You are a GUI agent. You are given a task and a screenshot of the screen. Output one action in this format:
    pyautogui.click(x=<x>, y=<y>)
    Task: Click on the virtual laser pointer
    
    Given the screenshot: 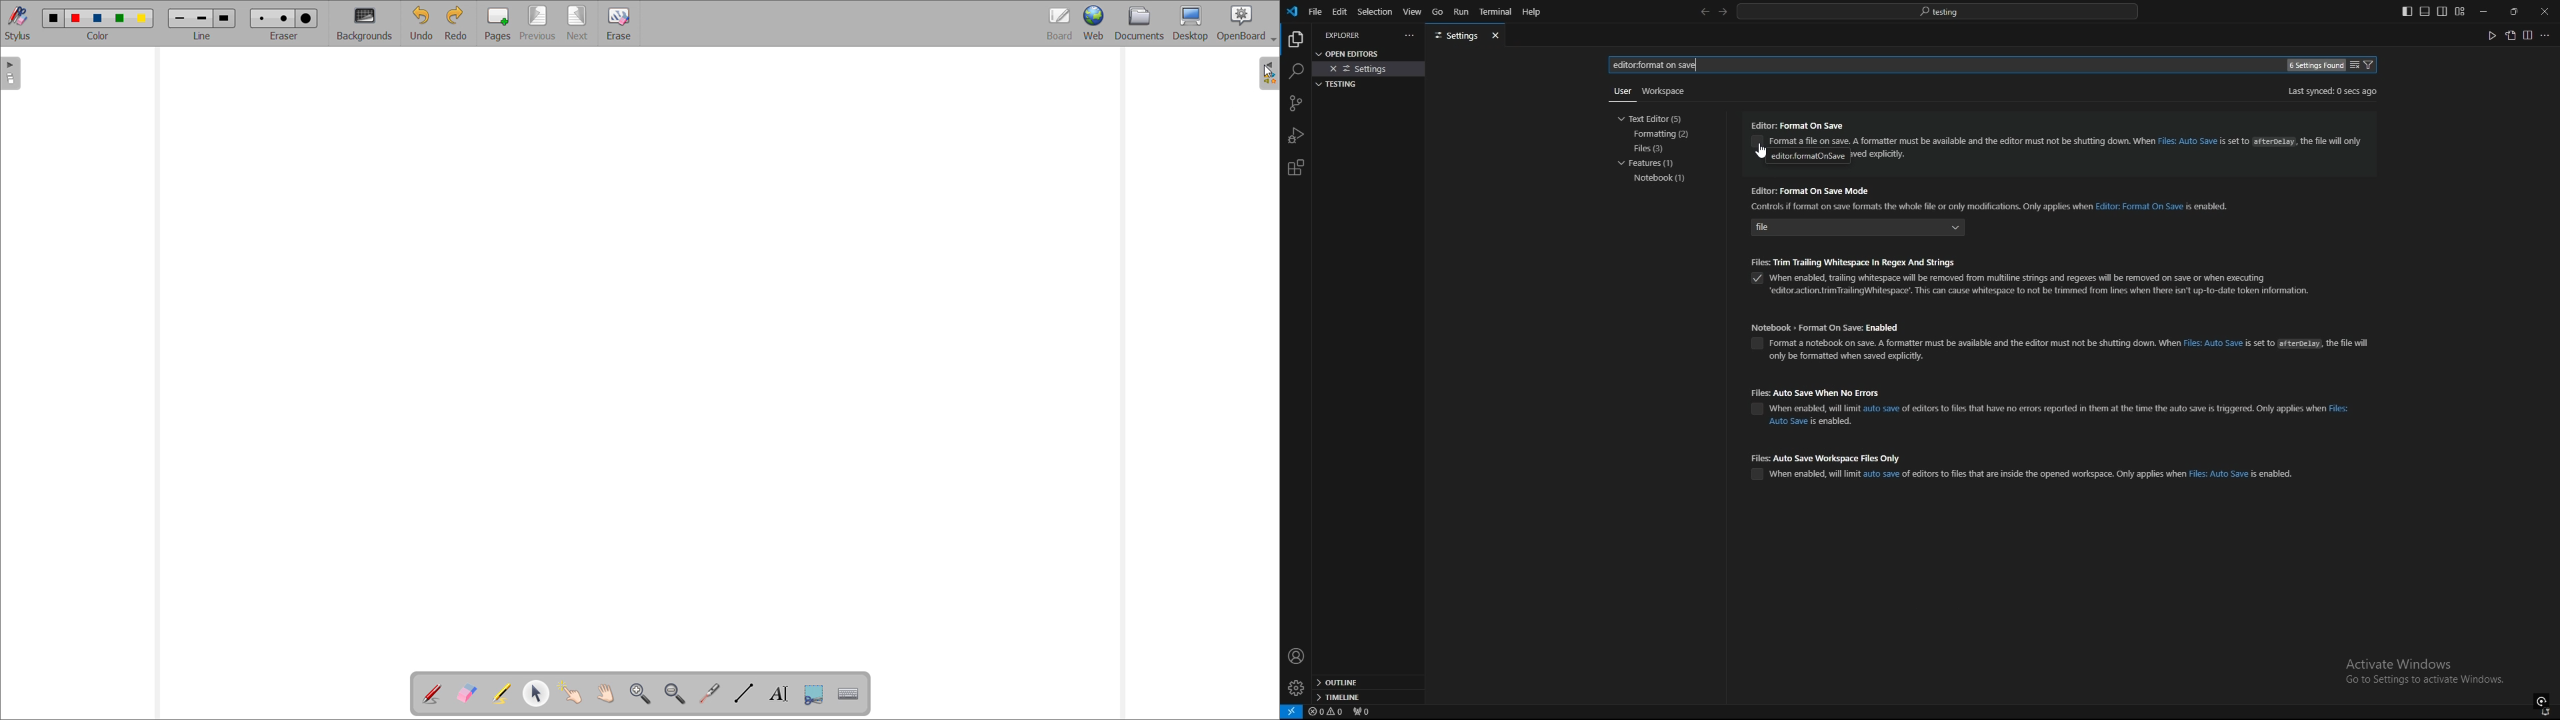 What is the action you would take?
    pyautogui.click(x=709, y=693)
    